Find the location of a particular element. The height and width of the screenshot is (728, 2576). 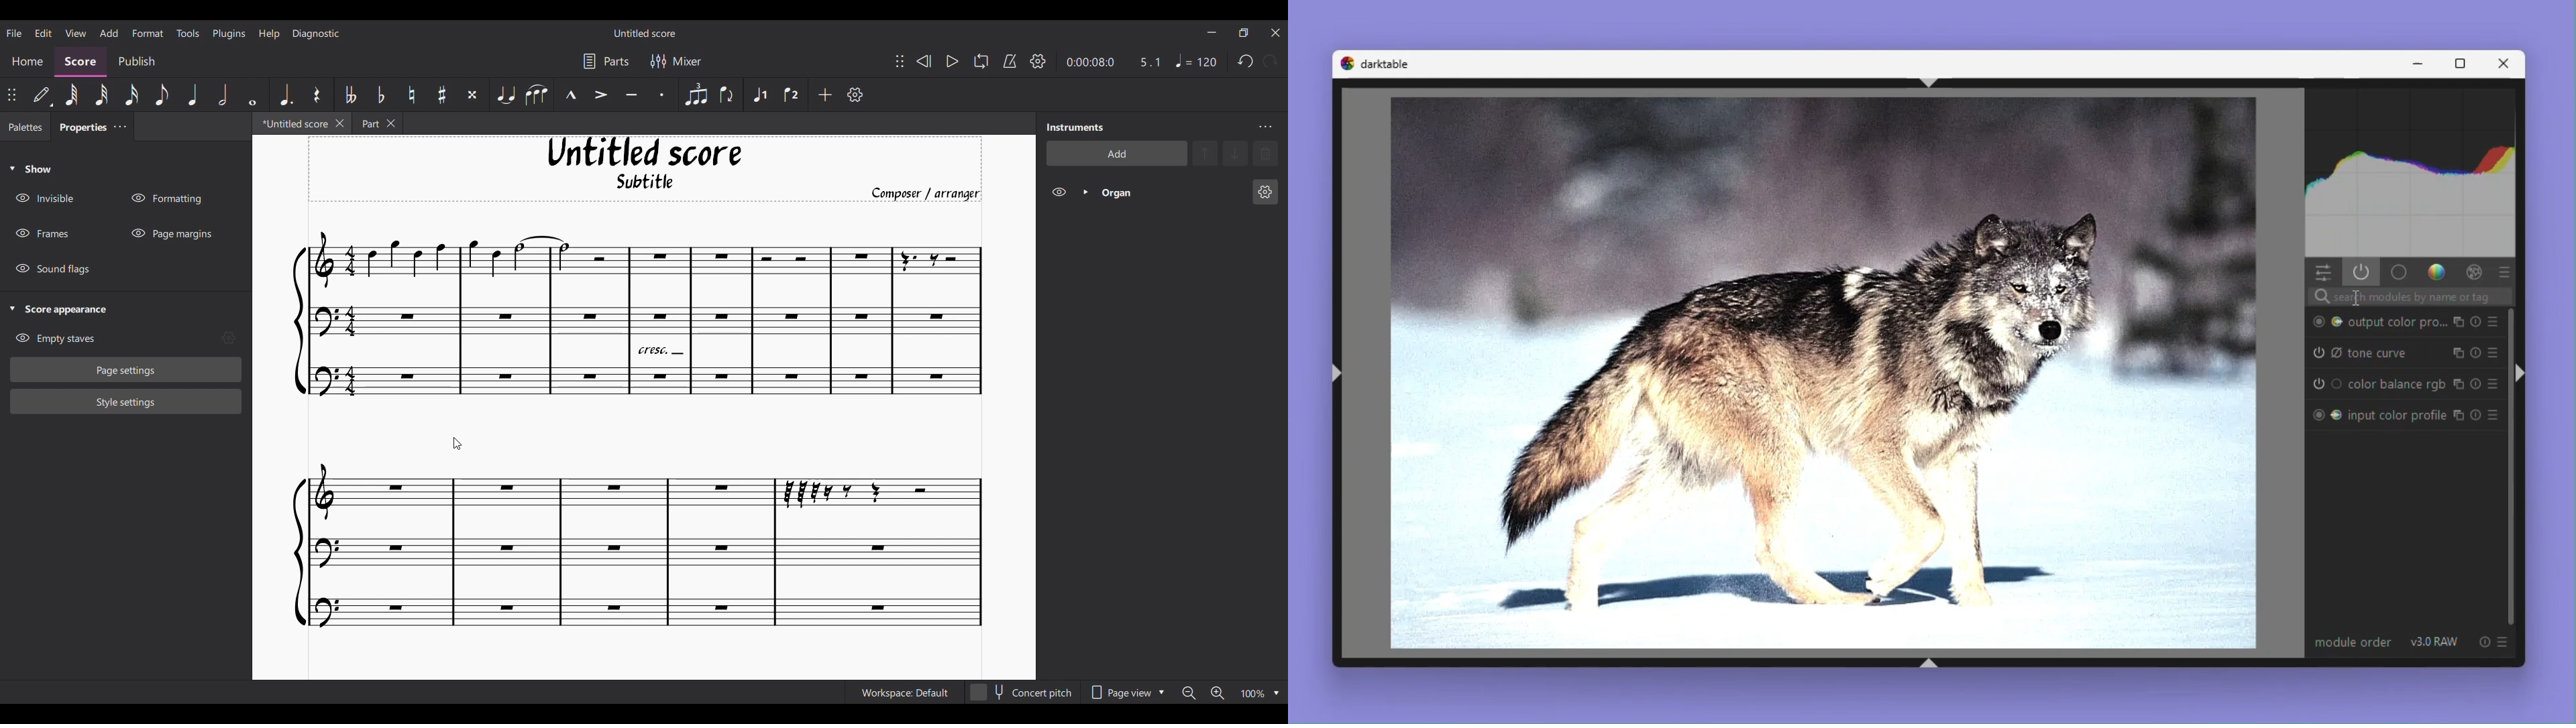

Tuplet is located at coordinates (695, 95).